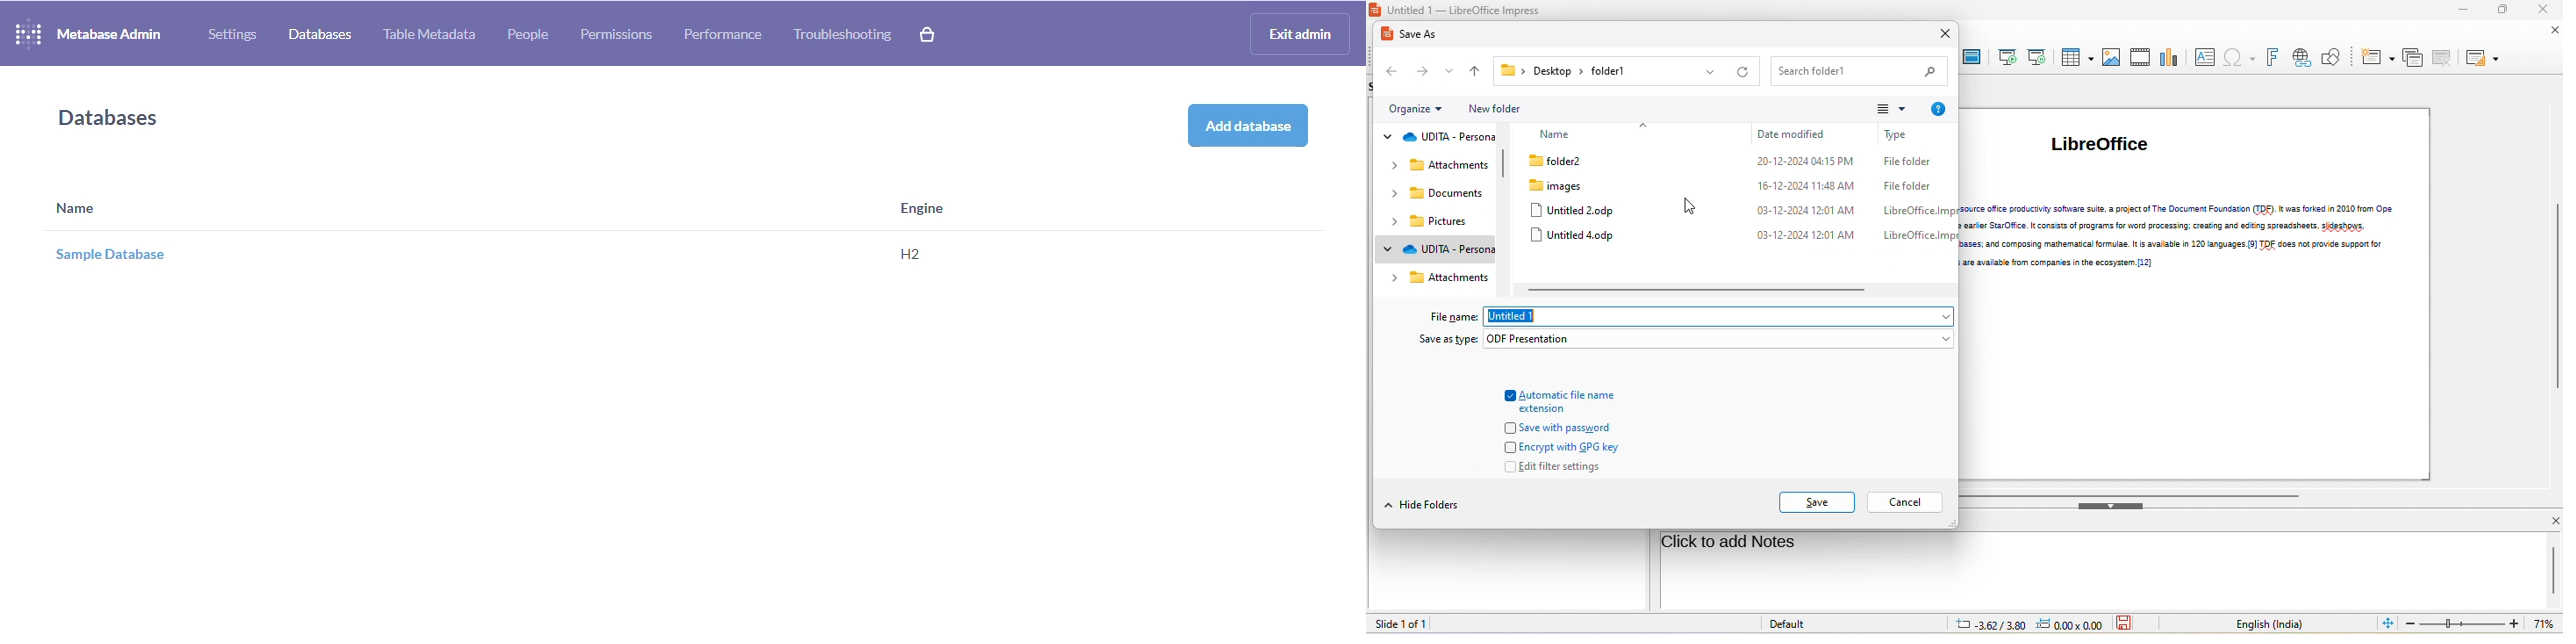 This screenshot has height=644, width=2576. What do you see at coordinates (1413, 623) in the screenshot?
I see `slide 1 of 1` at bounding box center [1413, 623].